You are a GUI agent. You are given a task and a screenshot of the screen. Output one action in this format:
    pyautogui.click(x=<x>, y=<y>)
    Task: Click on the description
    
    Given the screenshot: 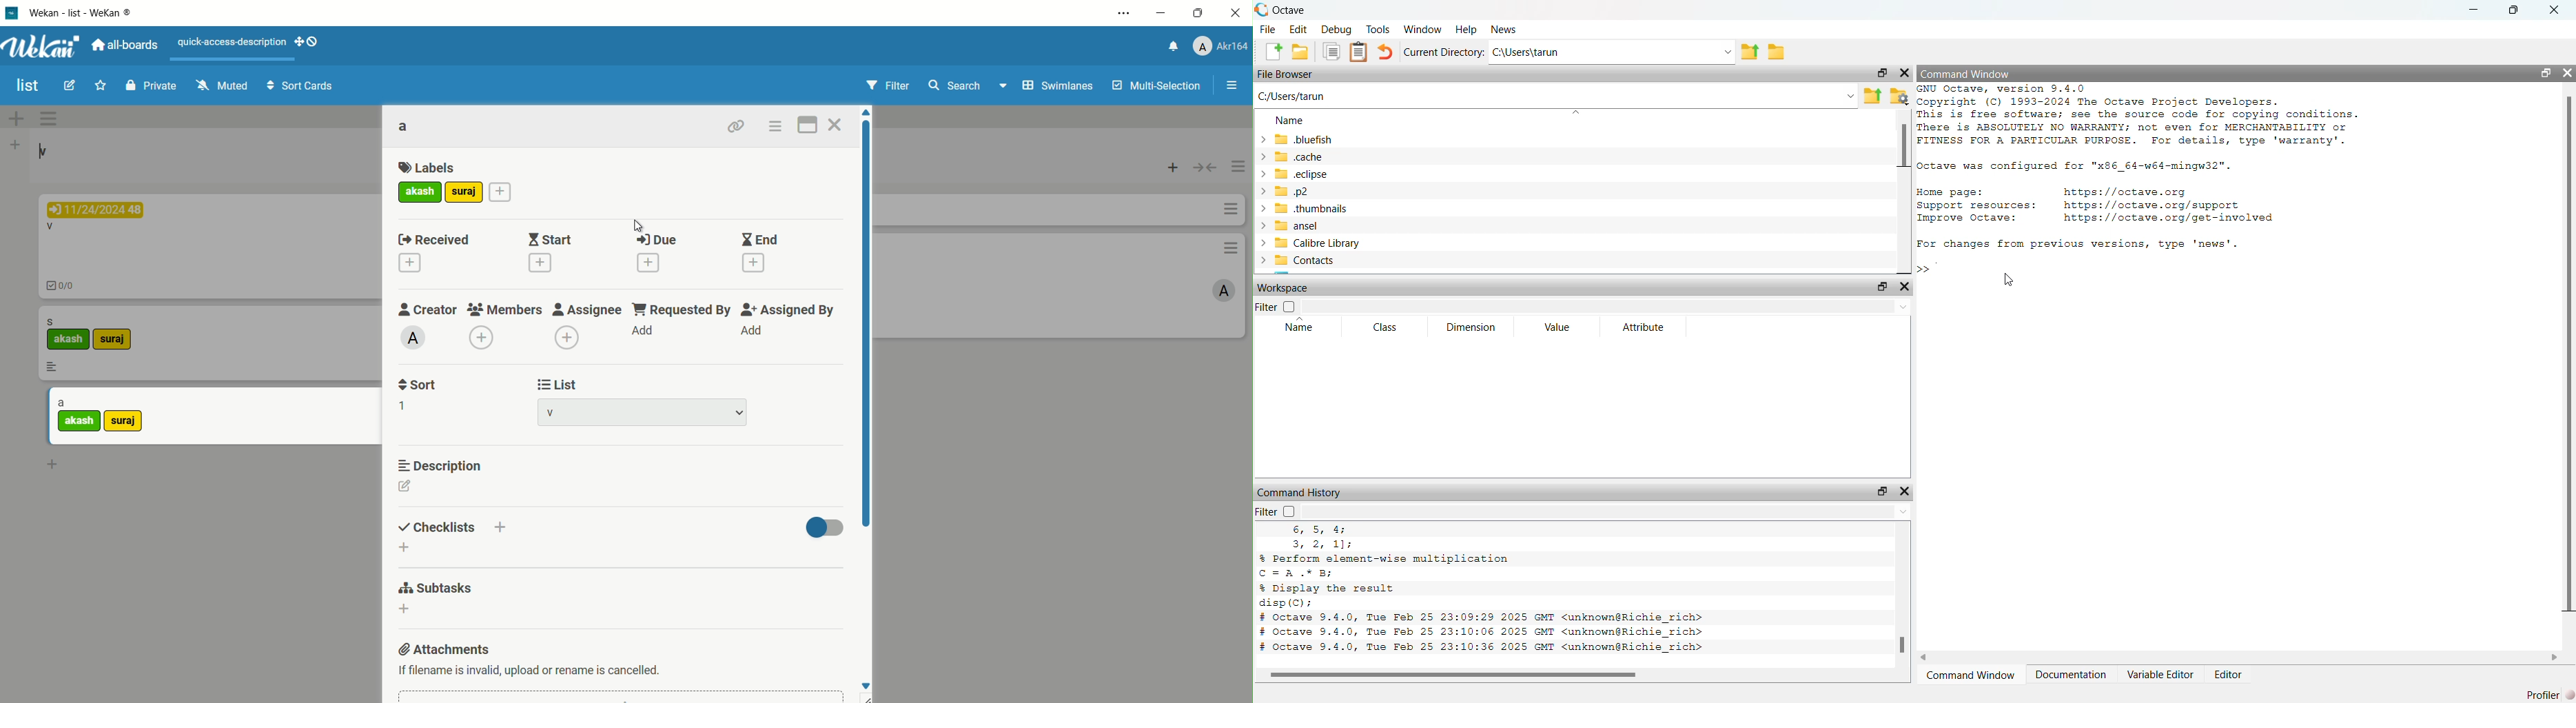 What is the action you would take?
    pyautogui.click(x=438, y=465)
    